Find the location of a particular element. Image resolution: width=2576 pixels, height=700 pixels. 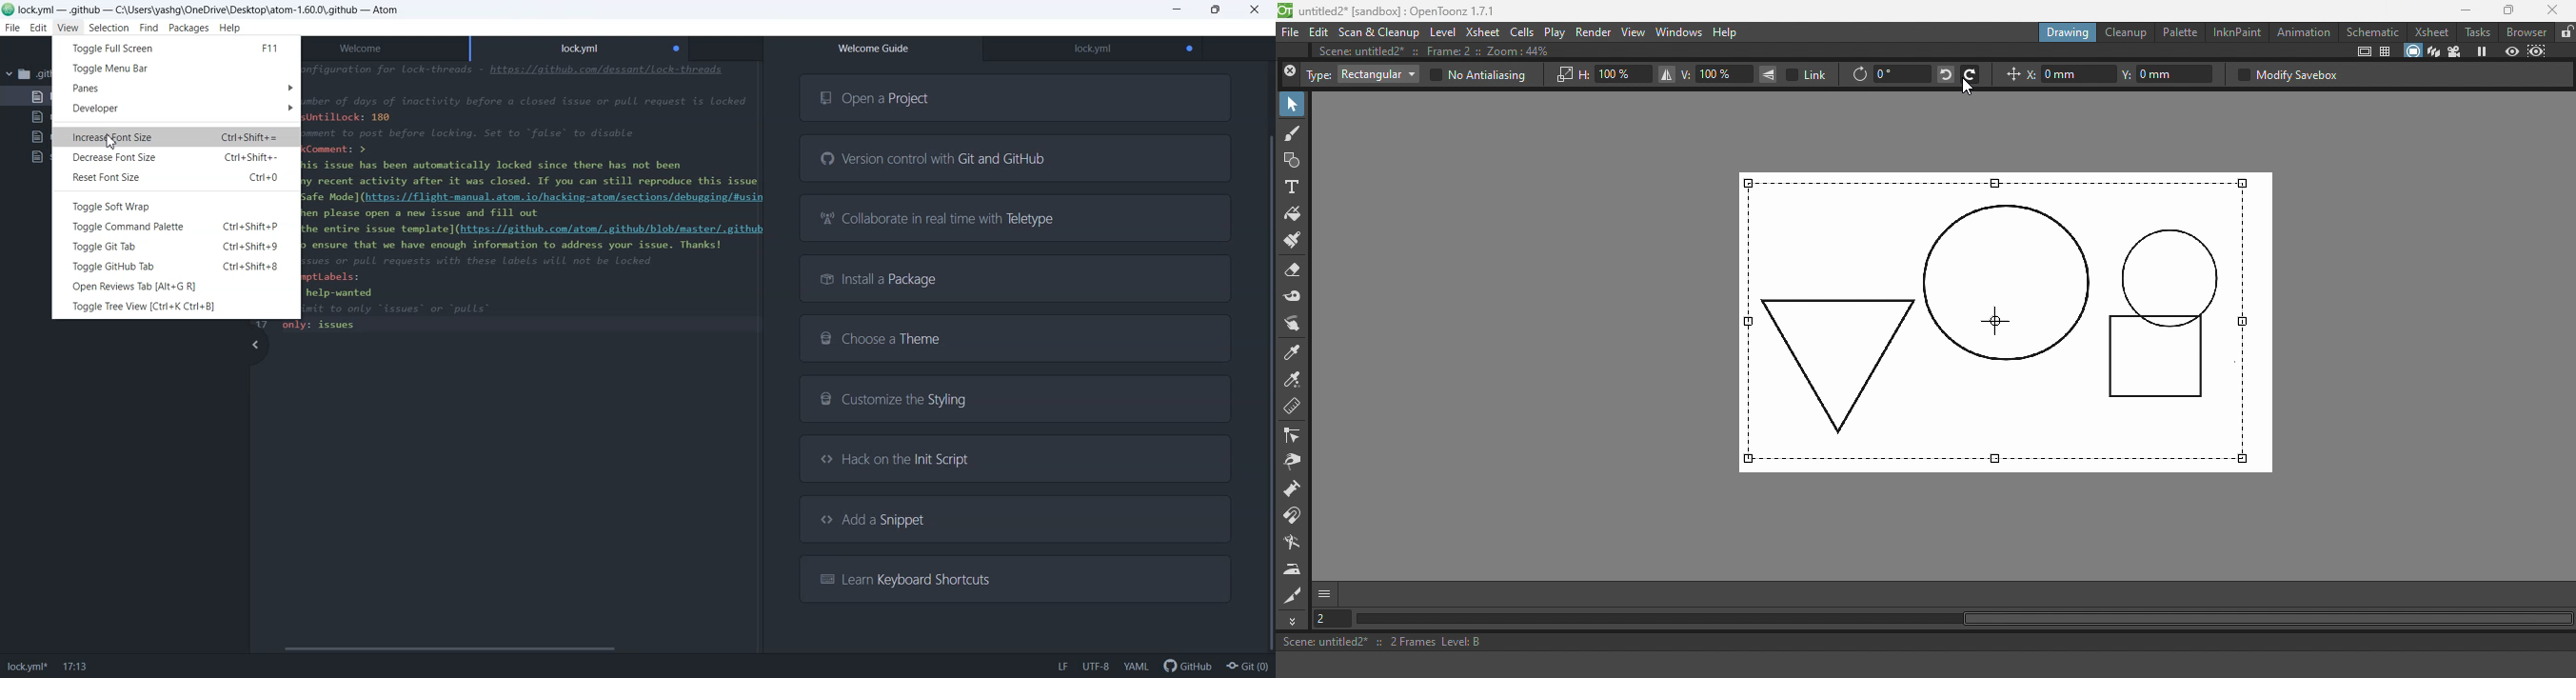

Play is located at coordinates (1556, 32).